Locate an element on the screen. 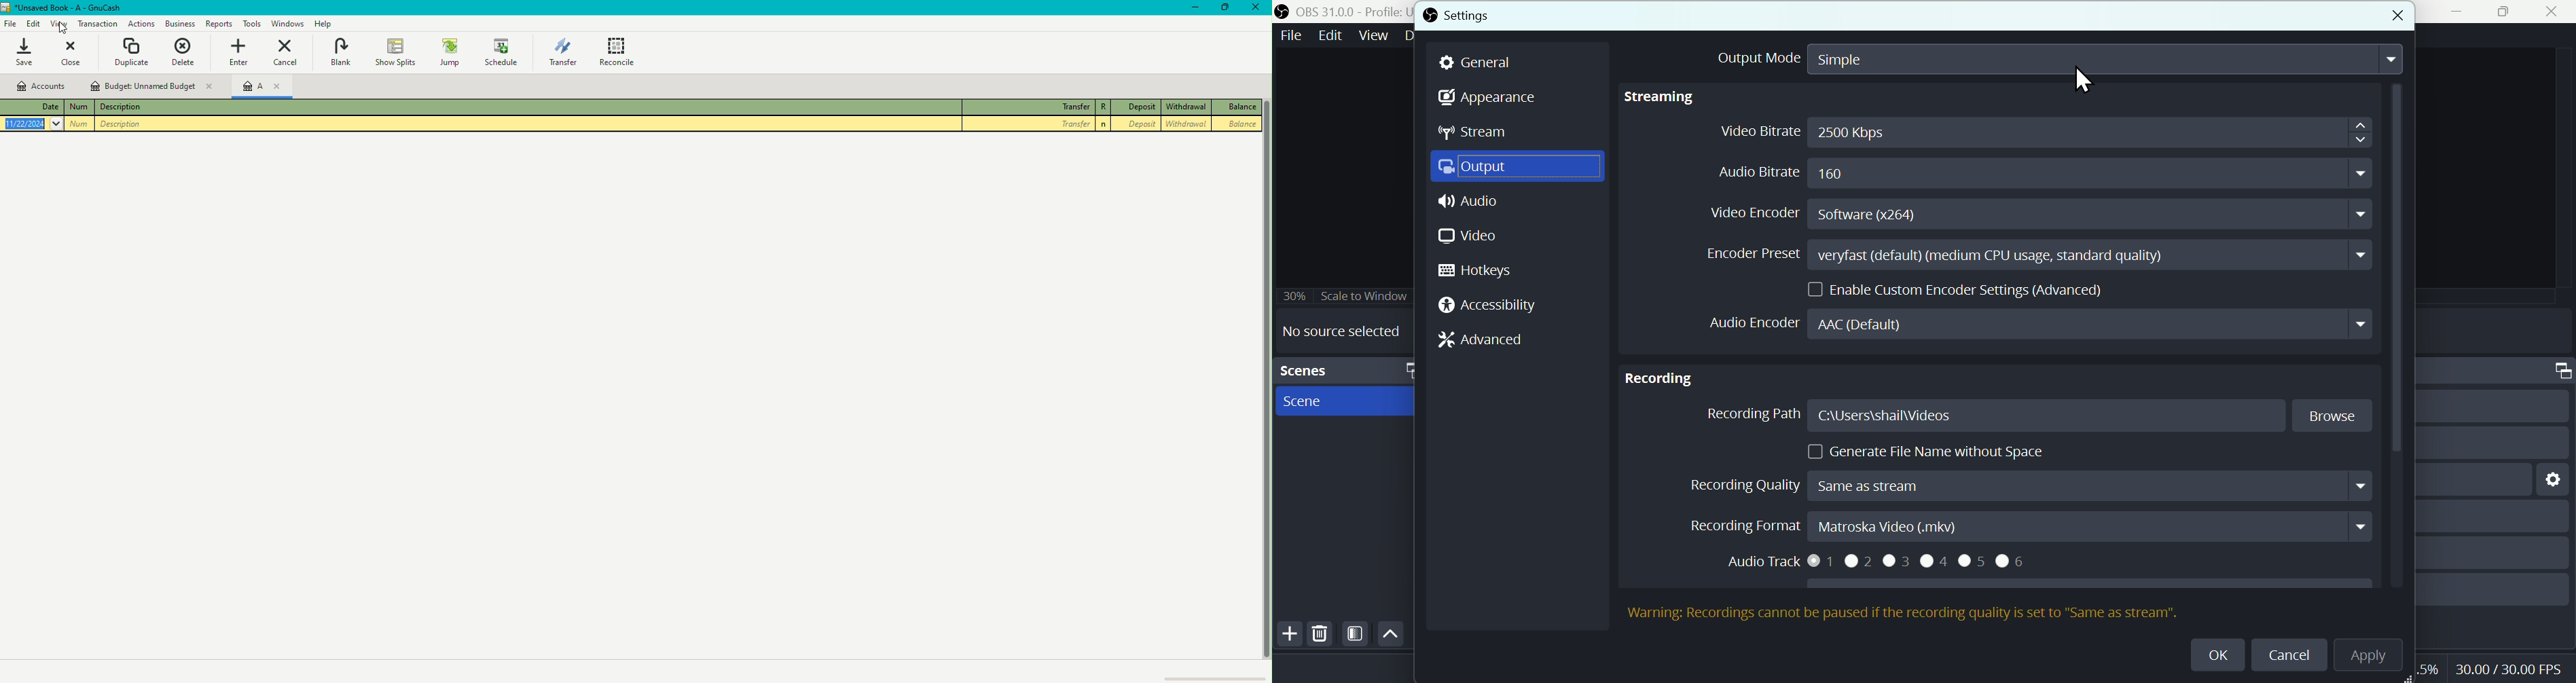 The width and height of the screenshot is (2576, 700). OK is located at coordinates (2213, 653).